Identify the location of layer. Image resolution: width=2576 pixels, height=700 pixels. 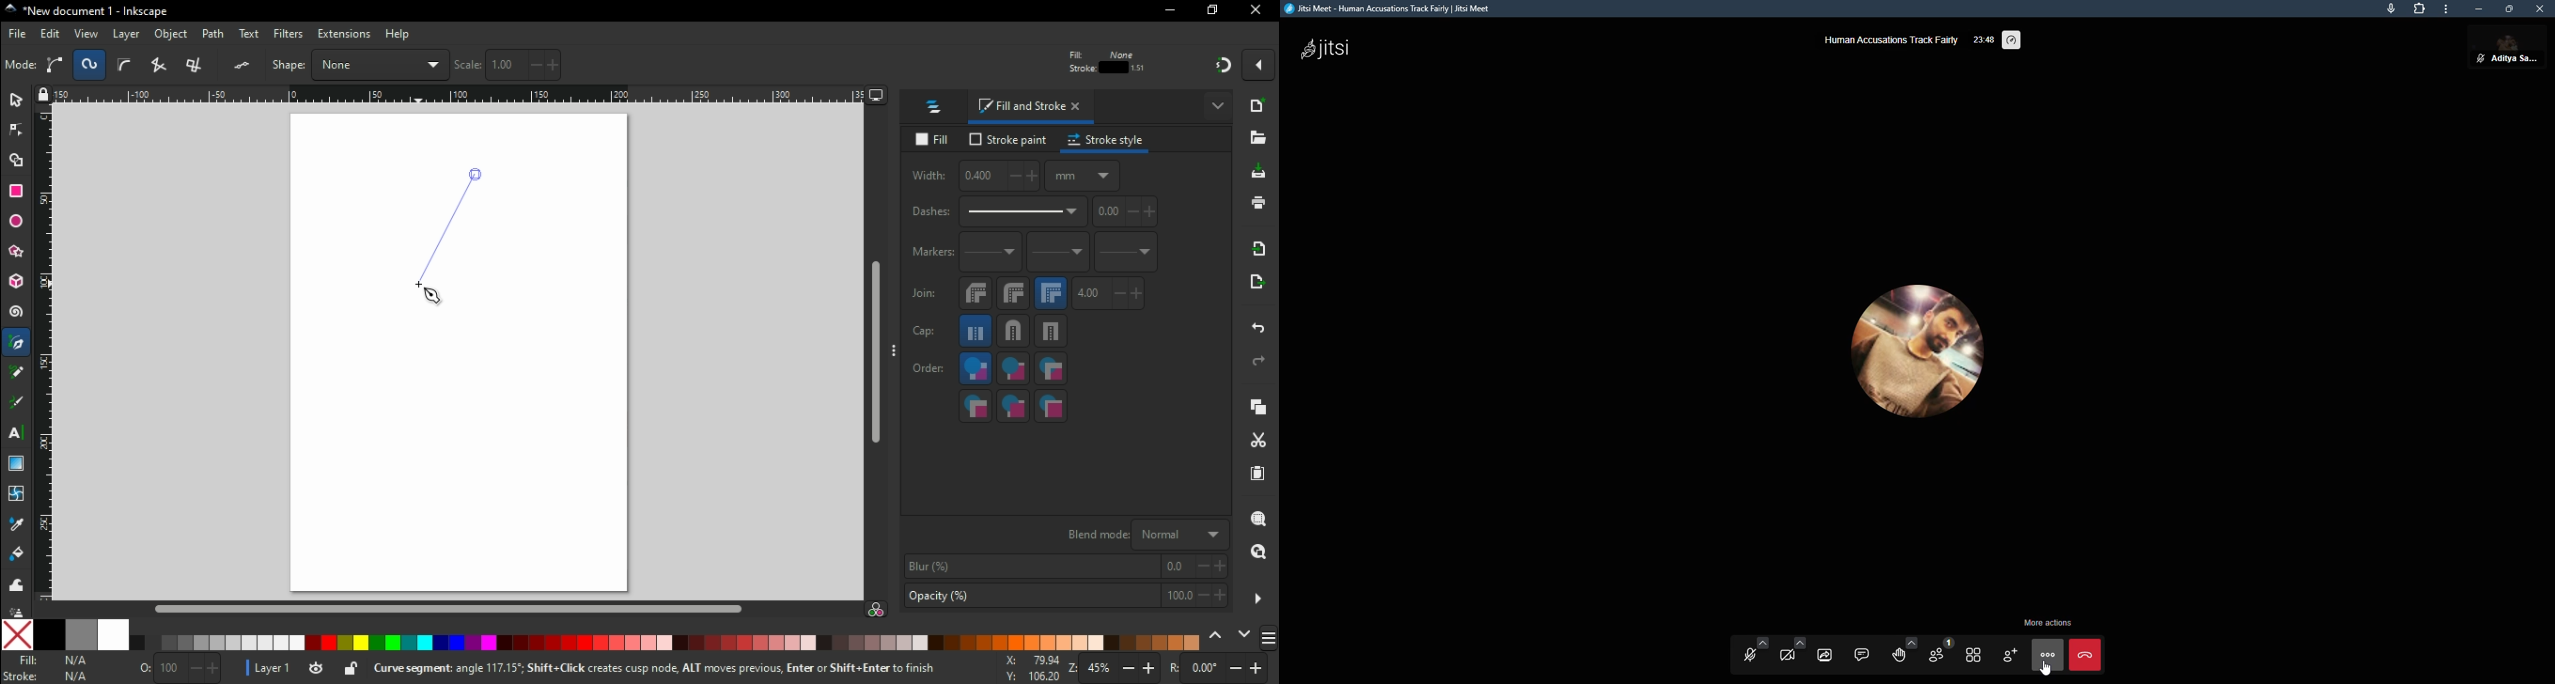
(127, 35).